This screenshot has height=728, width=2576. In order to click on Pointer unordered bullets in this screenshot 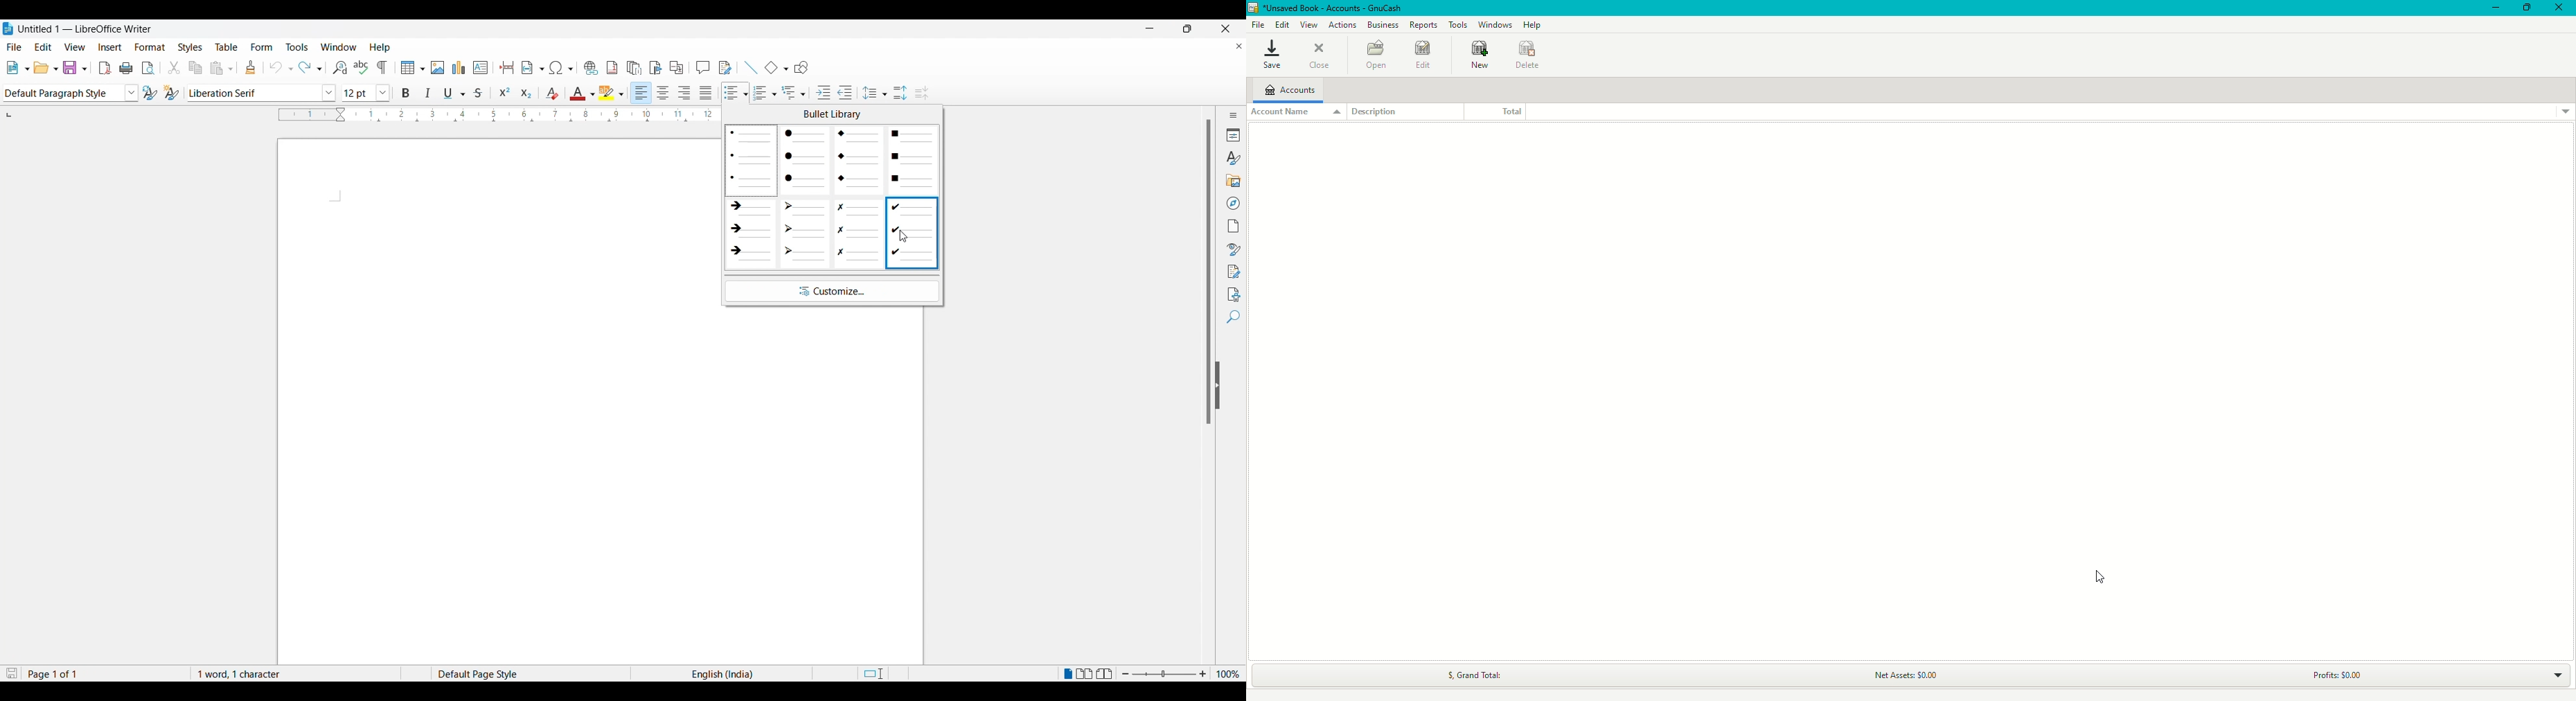, I will do `click(751, 160)`.